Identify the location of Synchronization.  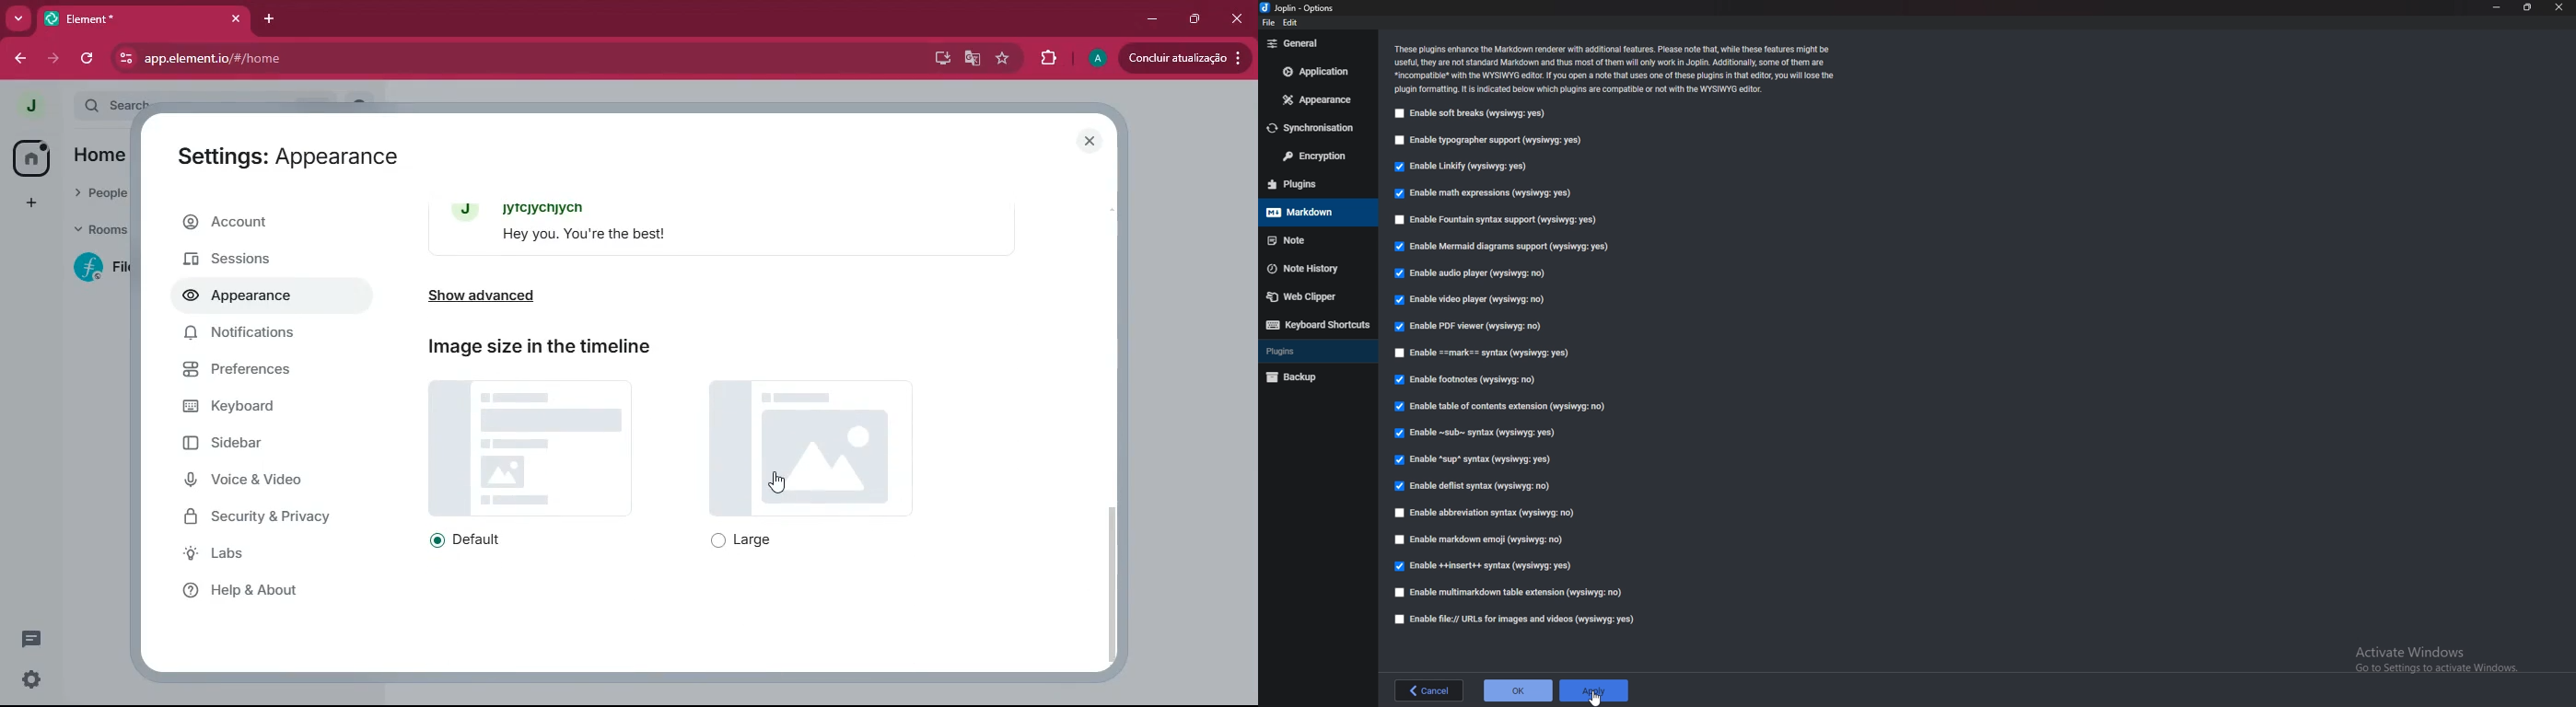
(1316, 128).